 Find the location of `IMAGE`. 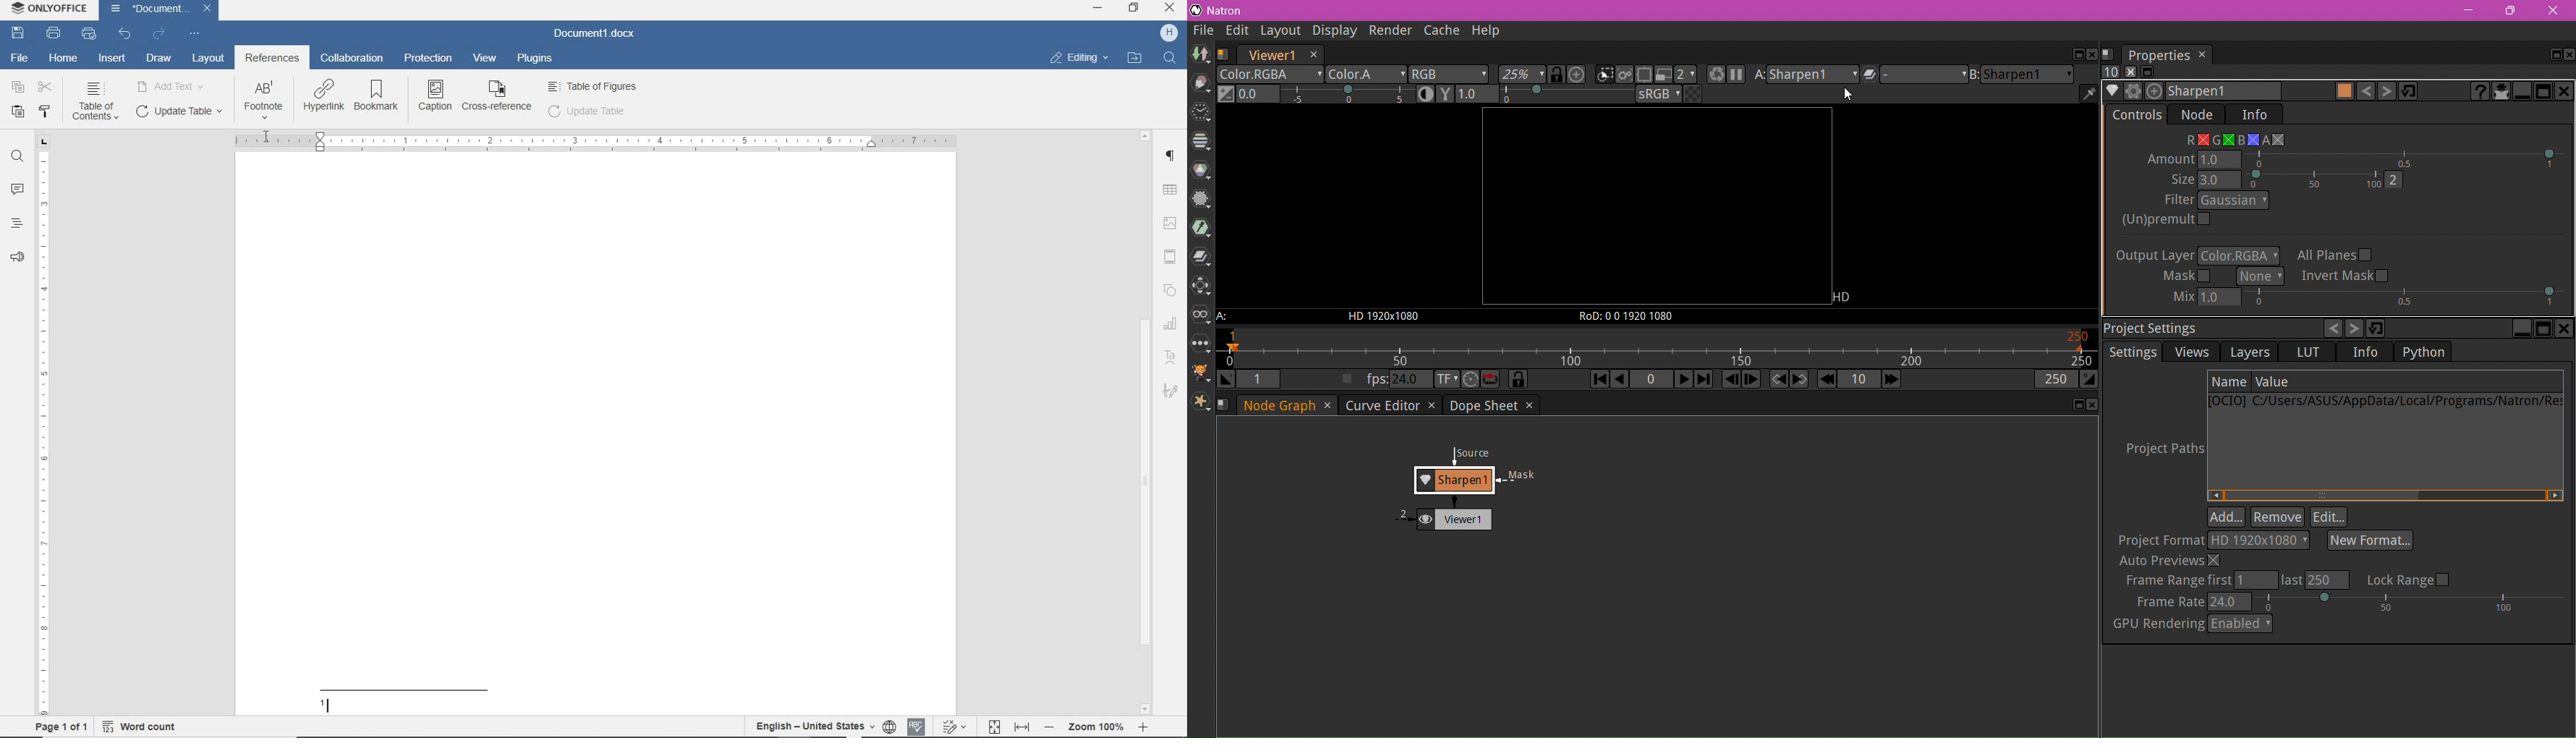

IMAGE is located at coordinates (1173, 223).